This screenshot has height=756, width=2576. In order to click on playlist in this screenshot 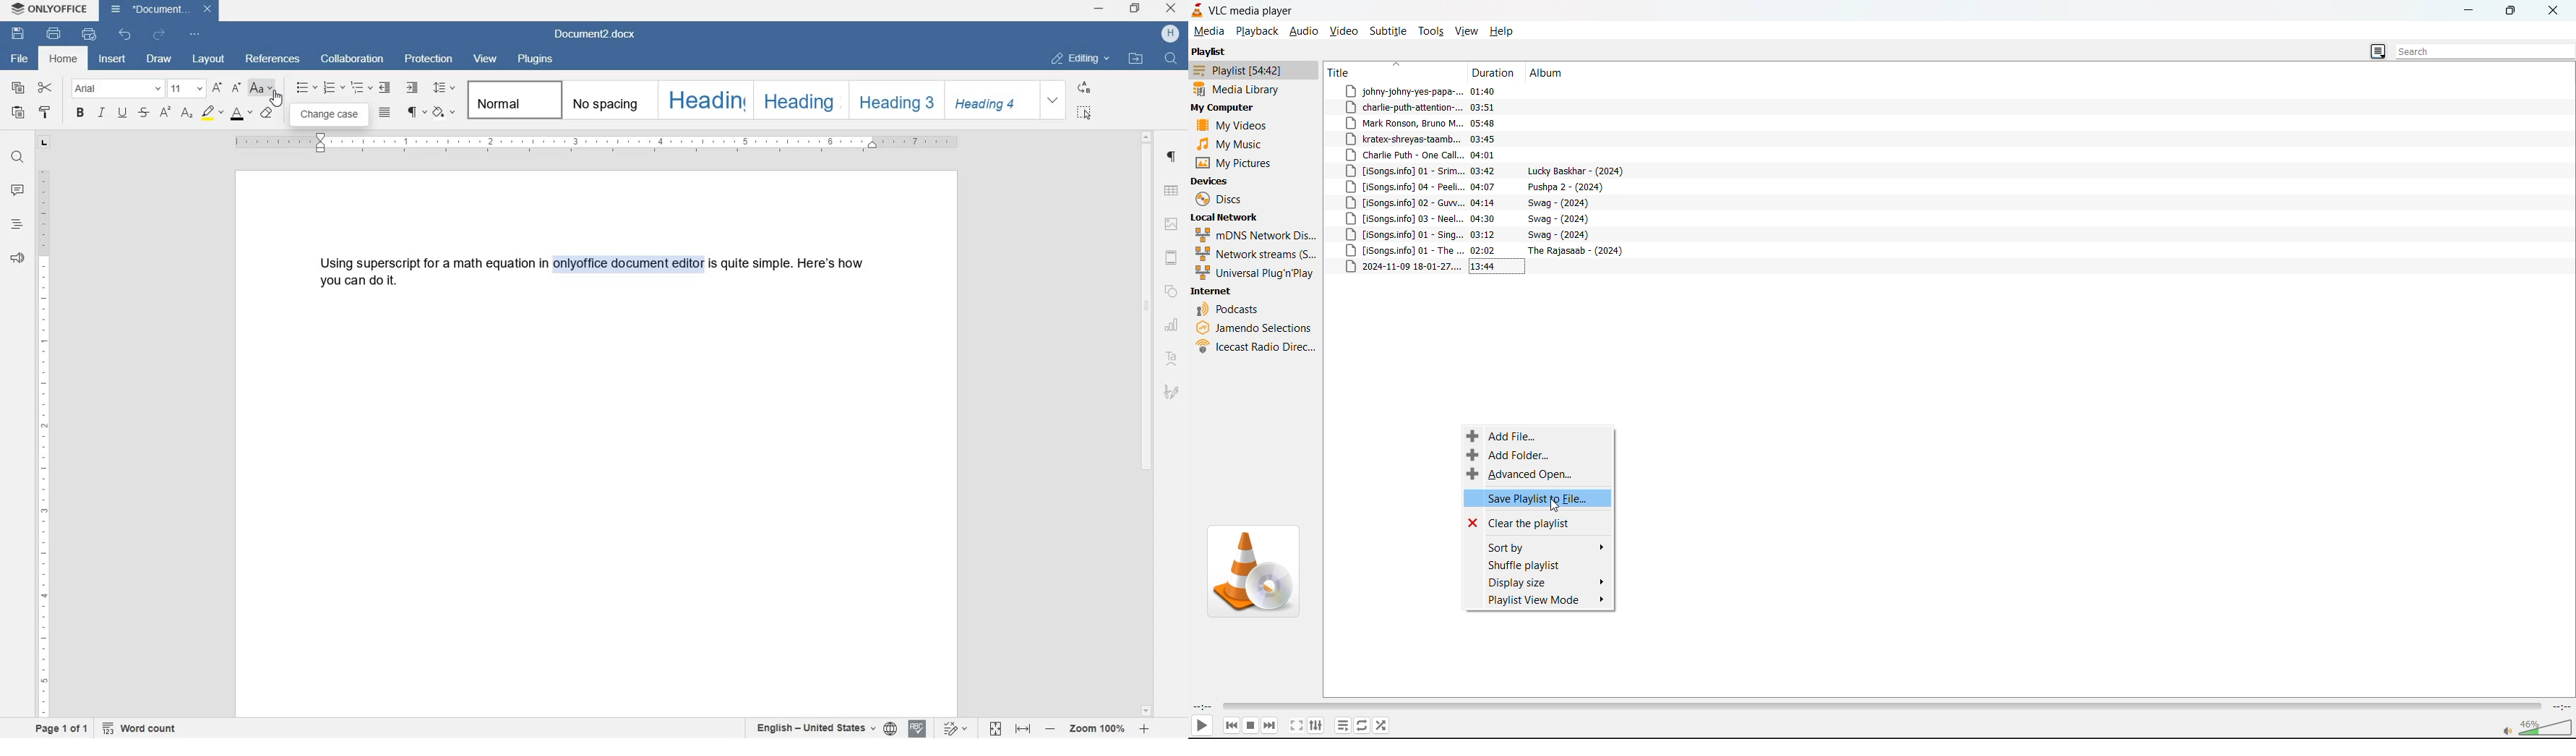, I will do `click(1343, 726)`.